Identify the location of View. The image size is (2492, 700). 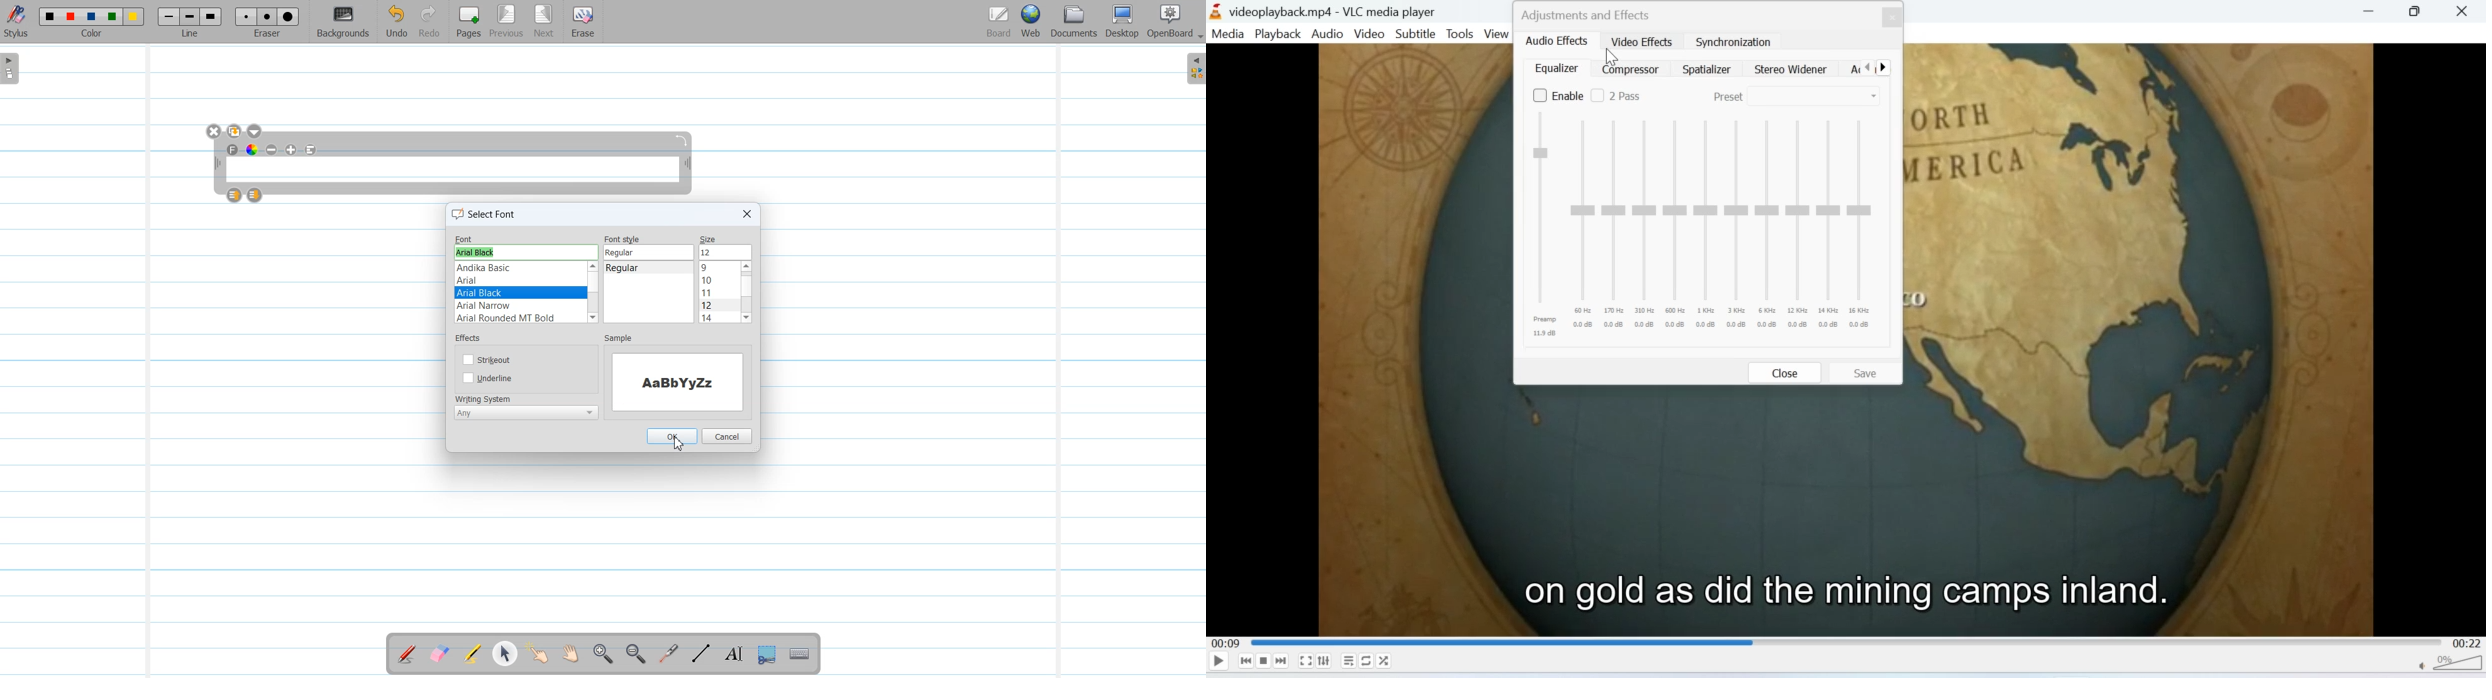
(1497, 34).